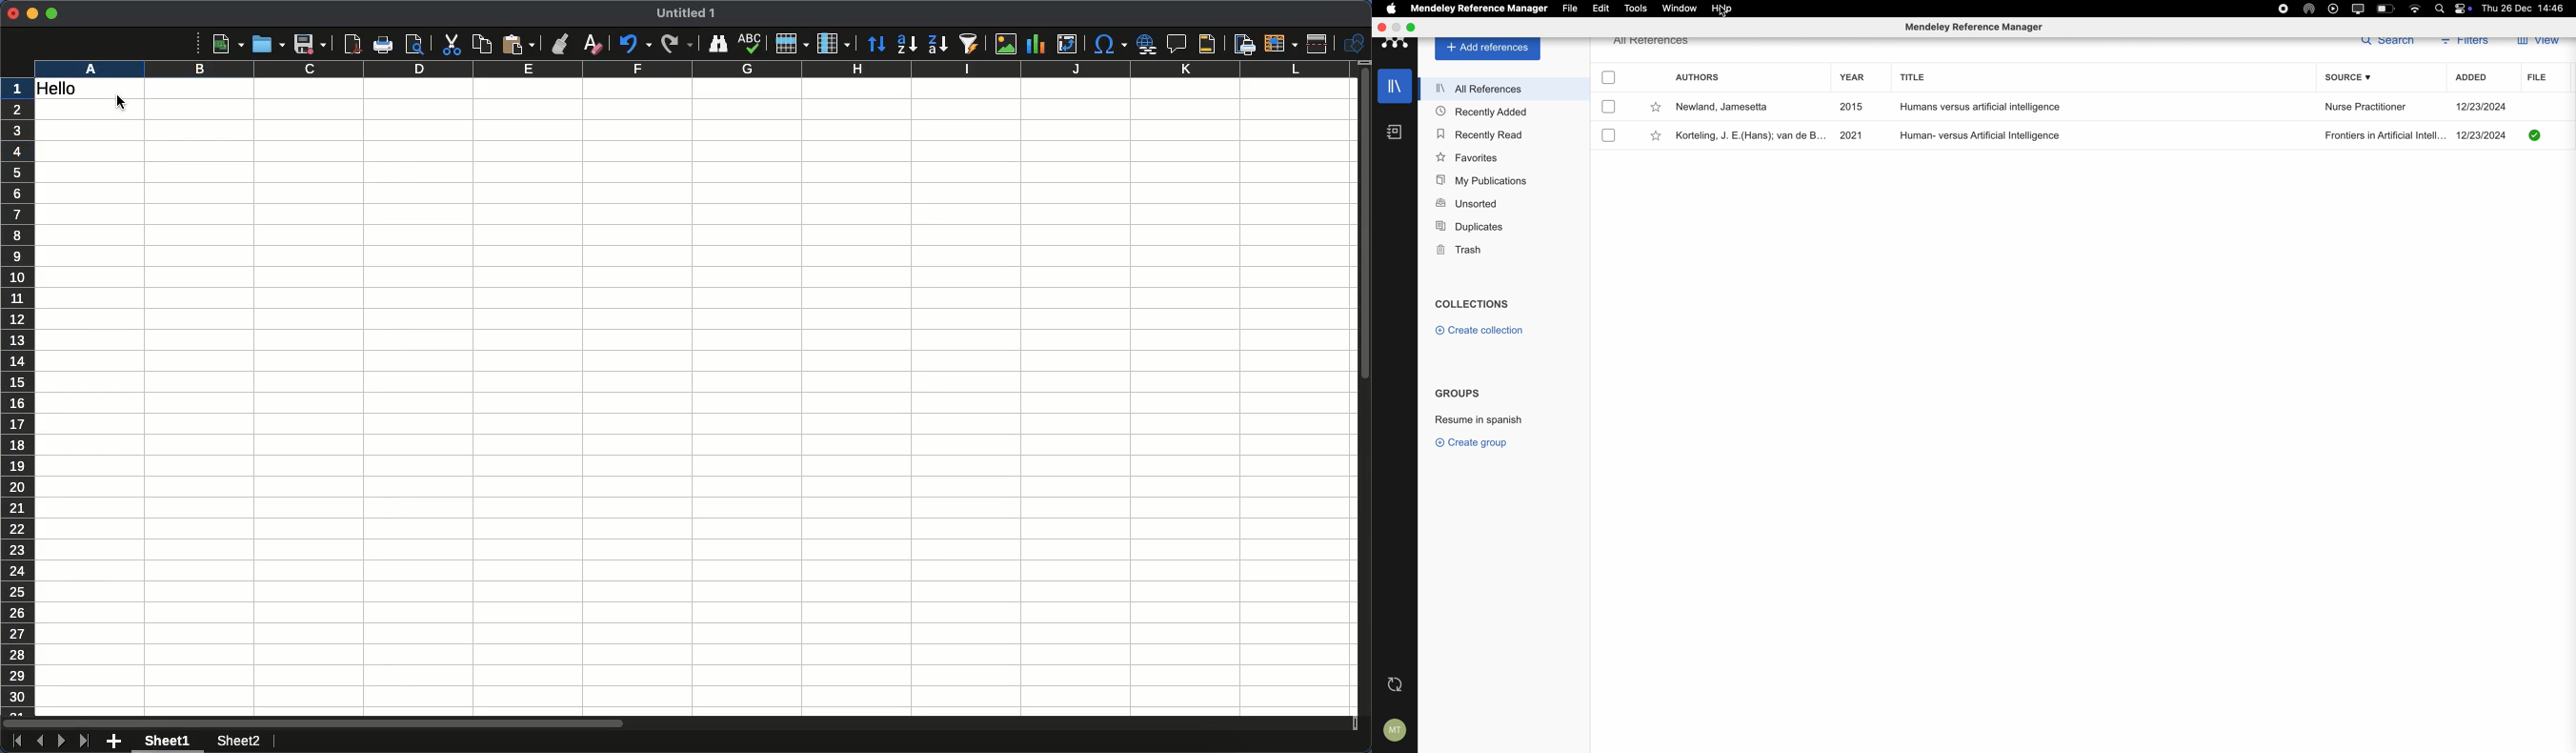 This screenshot has width=2576, height=756. Describe the element at coordinates (1397, 731) in the screenshot. I see `account settings` at that location.